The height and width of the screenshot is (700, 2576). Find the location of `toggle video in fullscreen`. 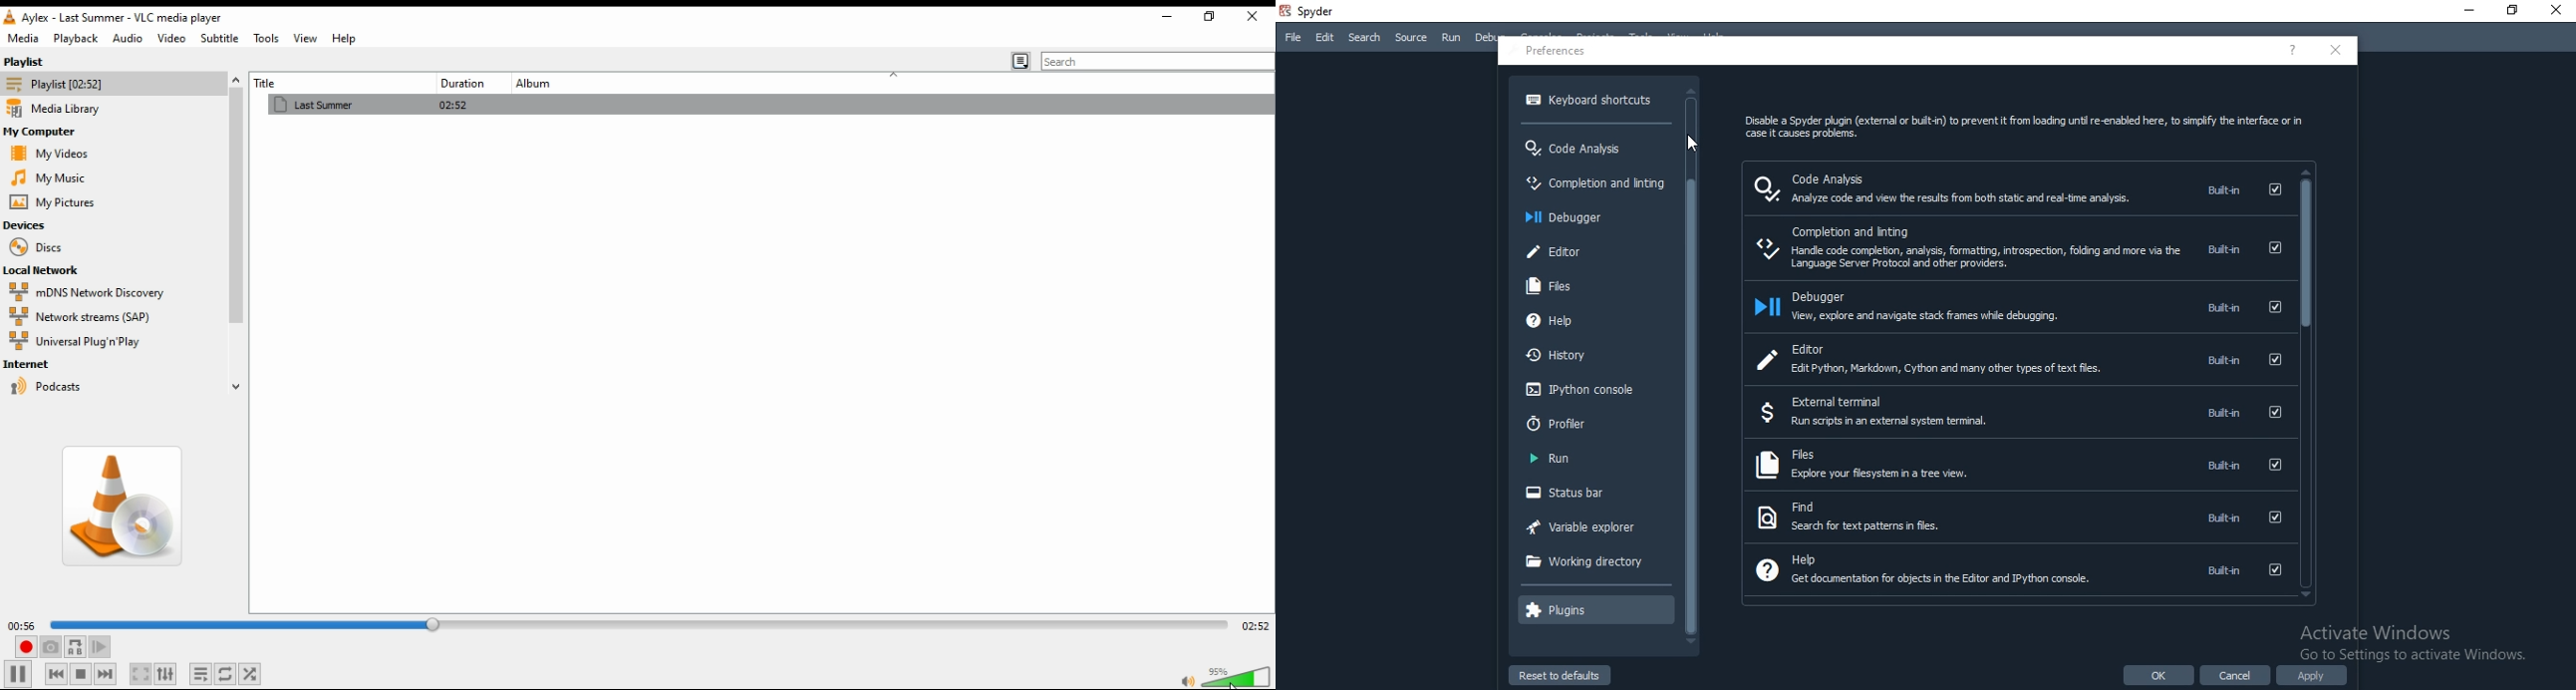

toggle video in fullscreen is located at coordinates (142, 674).